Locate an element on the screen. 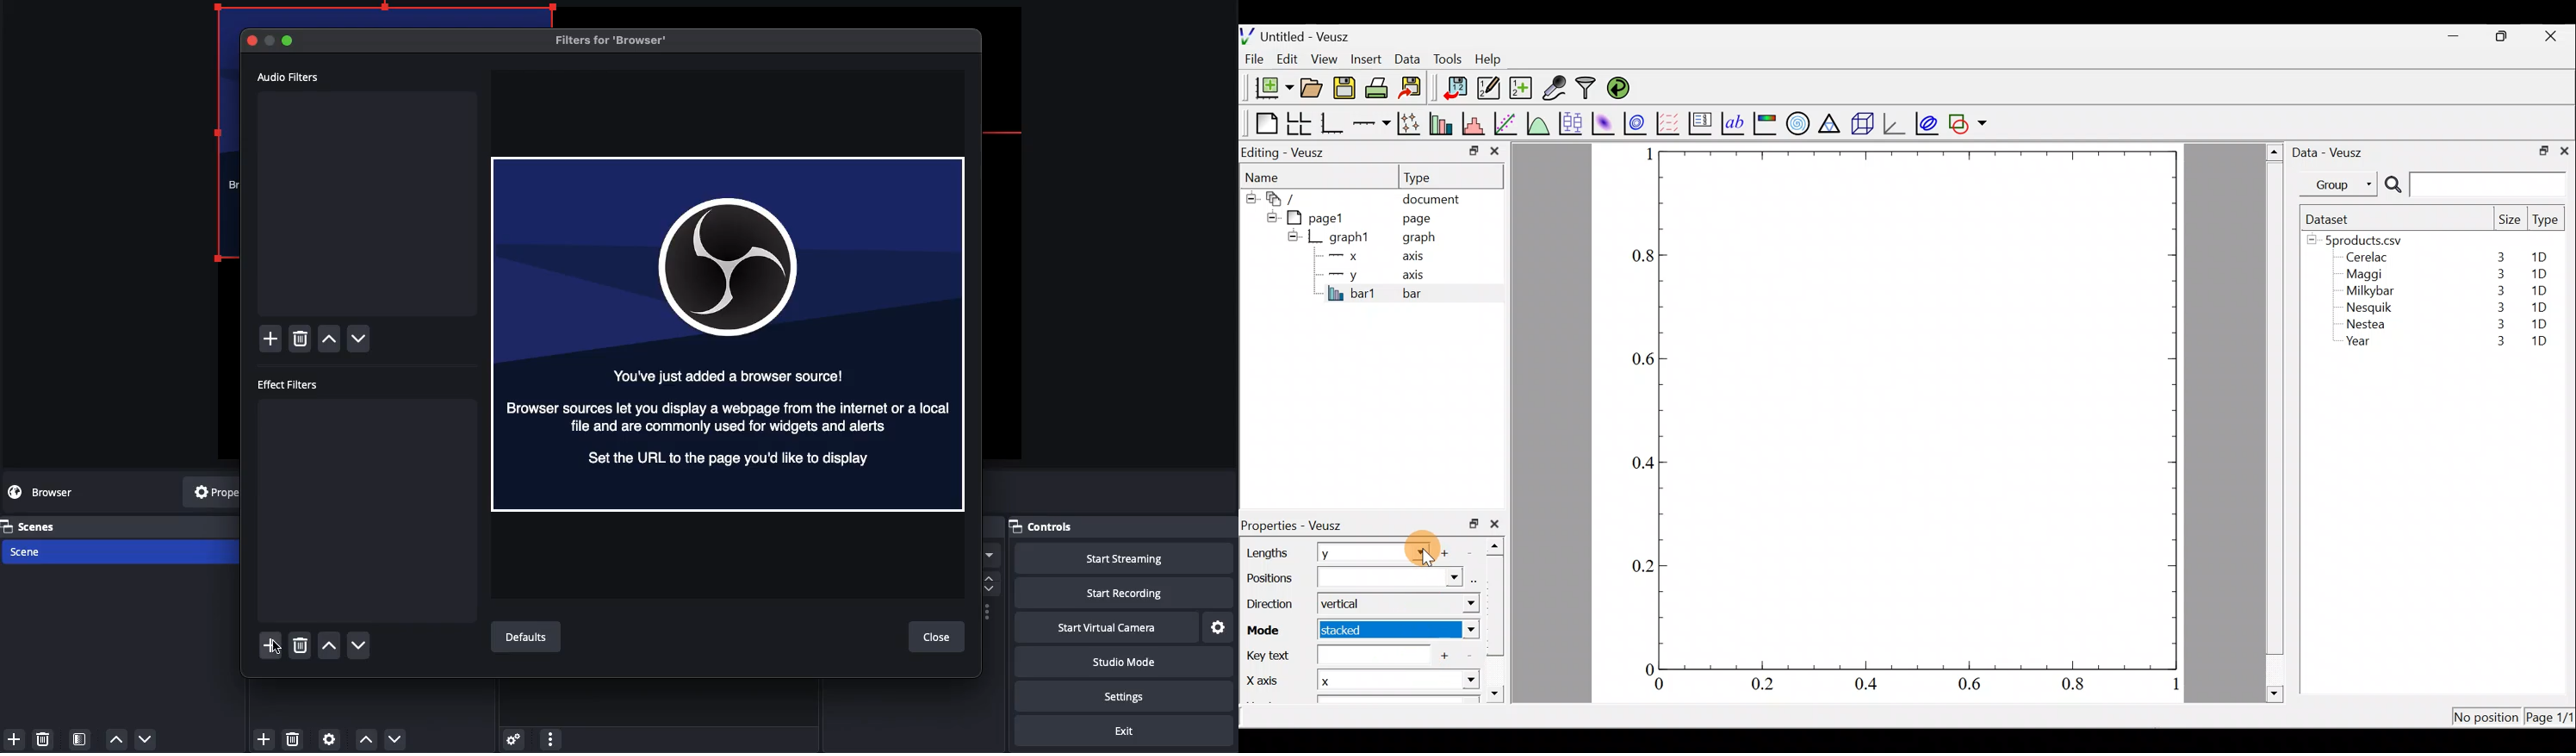 The height and width of the screenshot is (756, 2576). Add is located at coordinates (273, 339).